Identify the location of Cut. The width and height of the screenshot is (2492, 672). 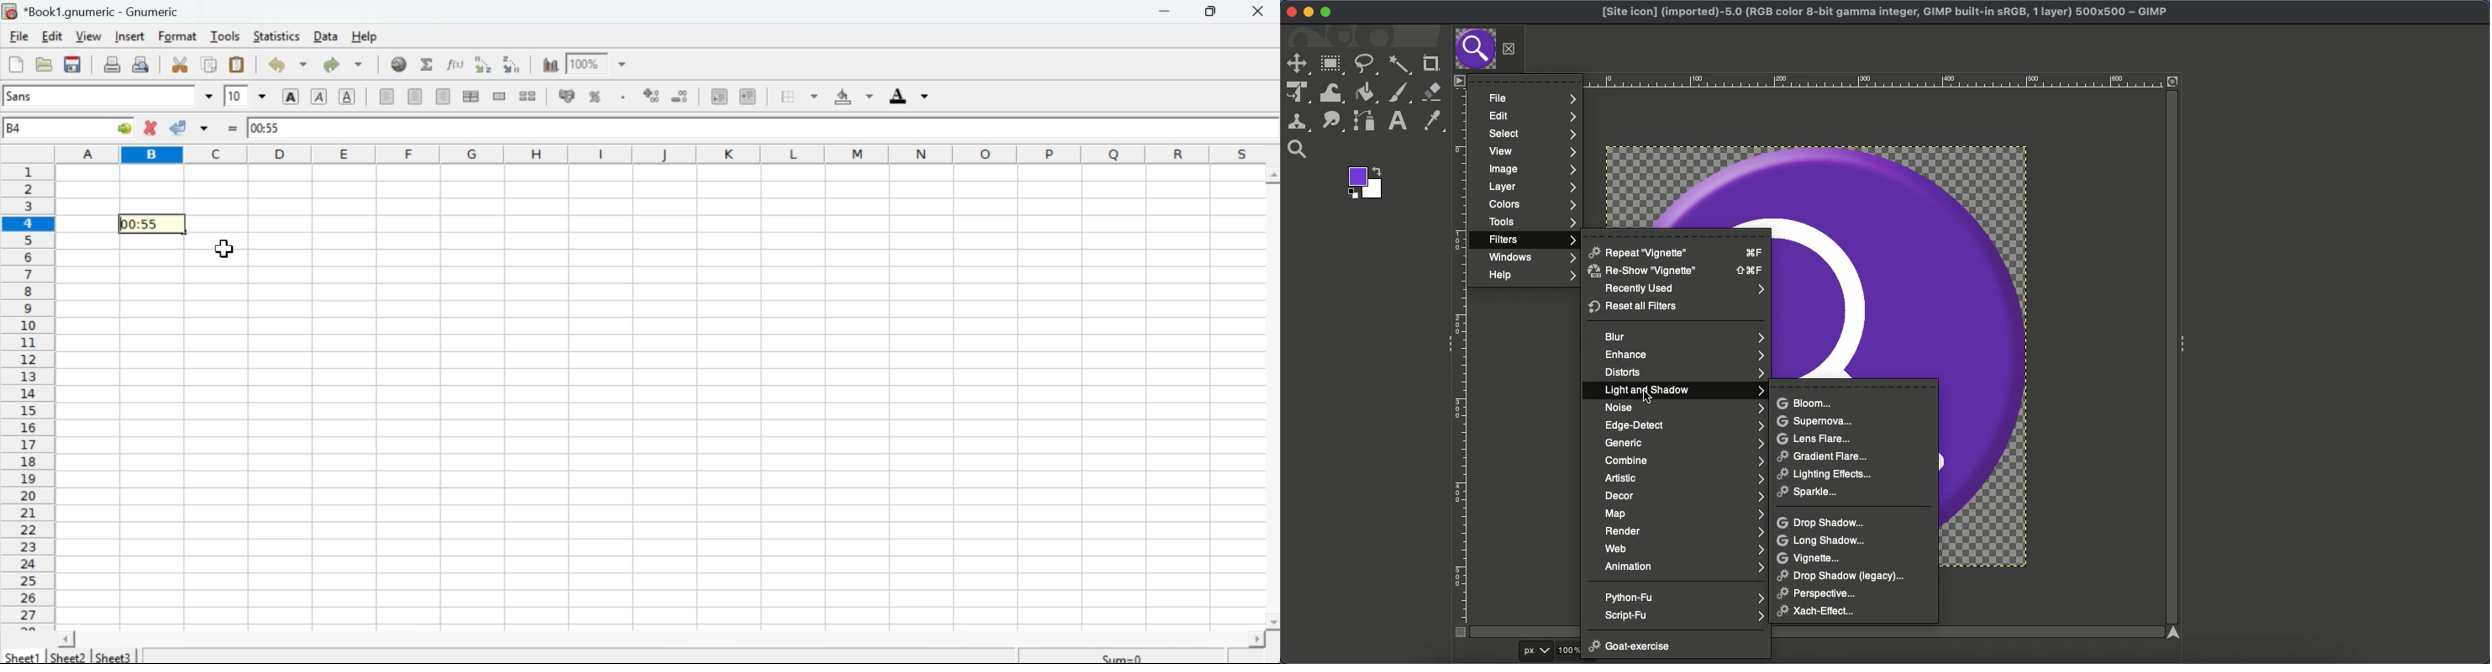
(181, 65).